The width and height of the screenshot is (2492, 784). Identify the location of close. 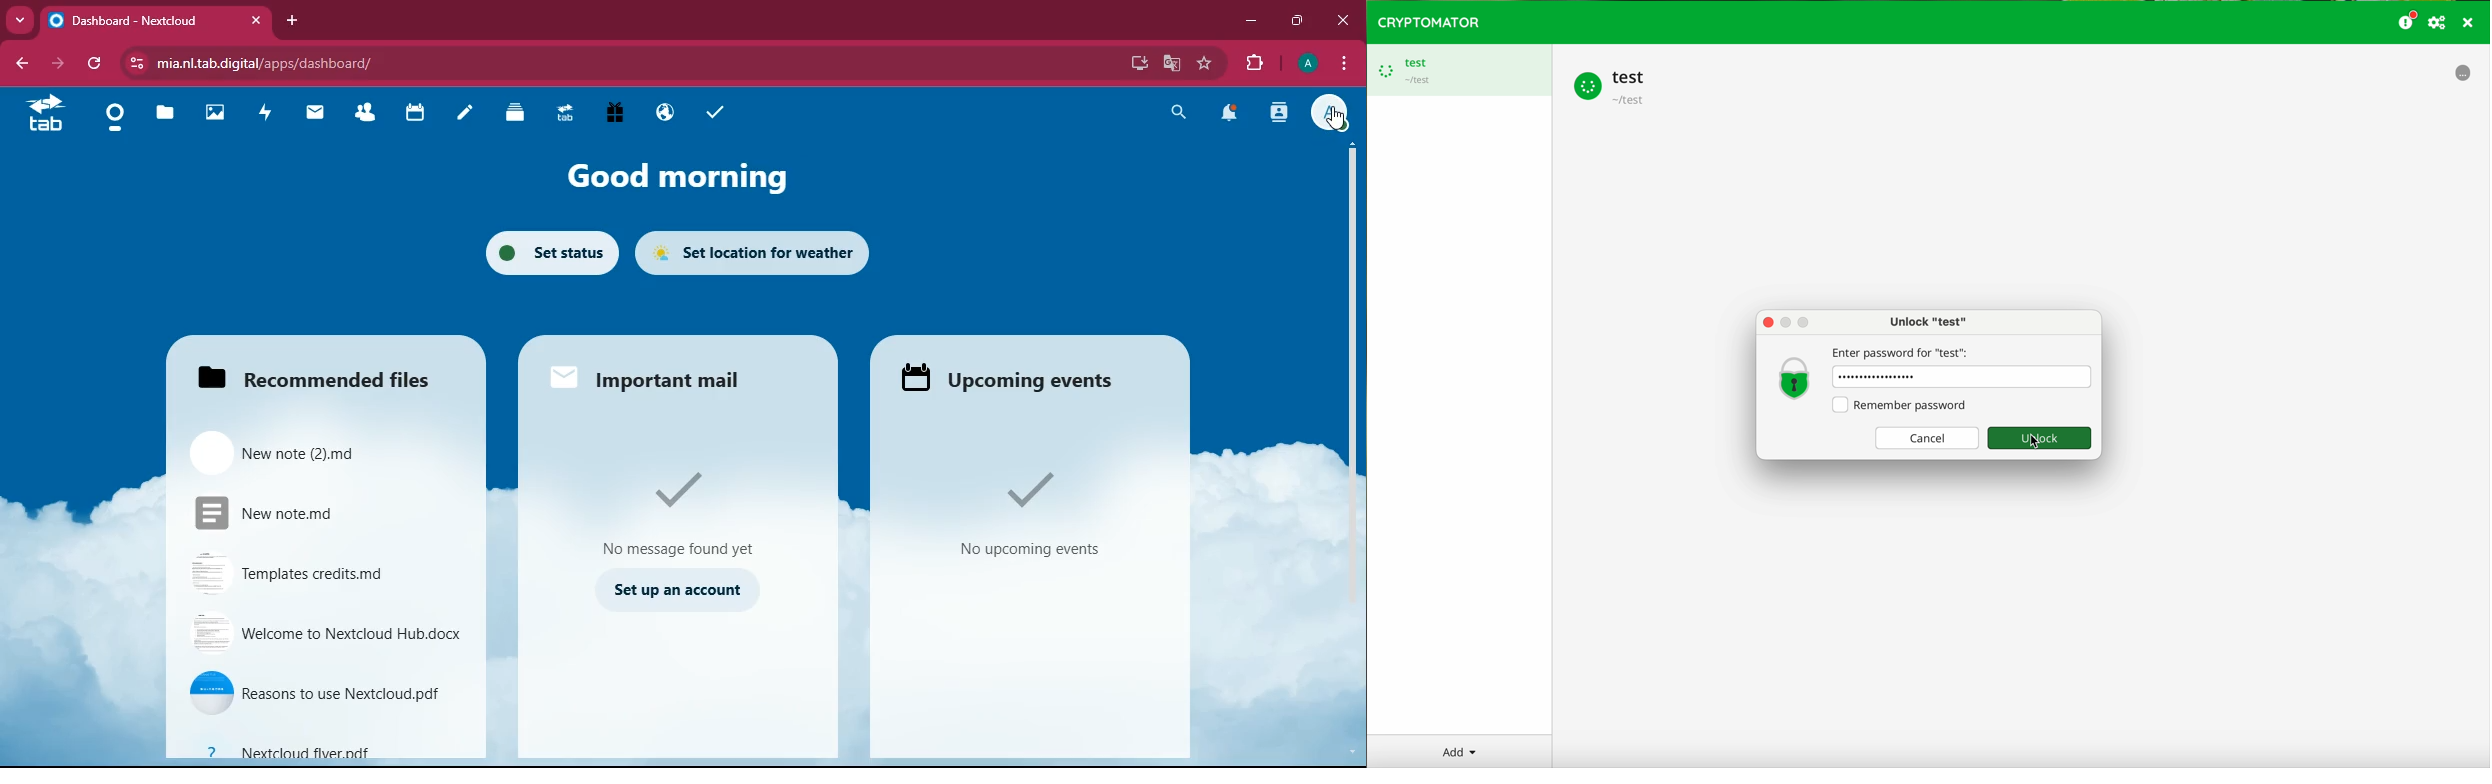
(1344, 21).